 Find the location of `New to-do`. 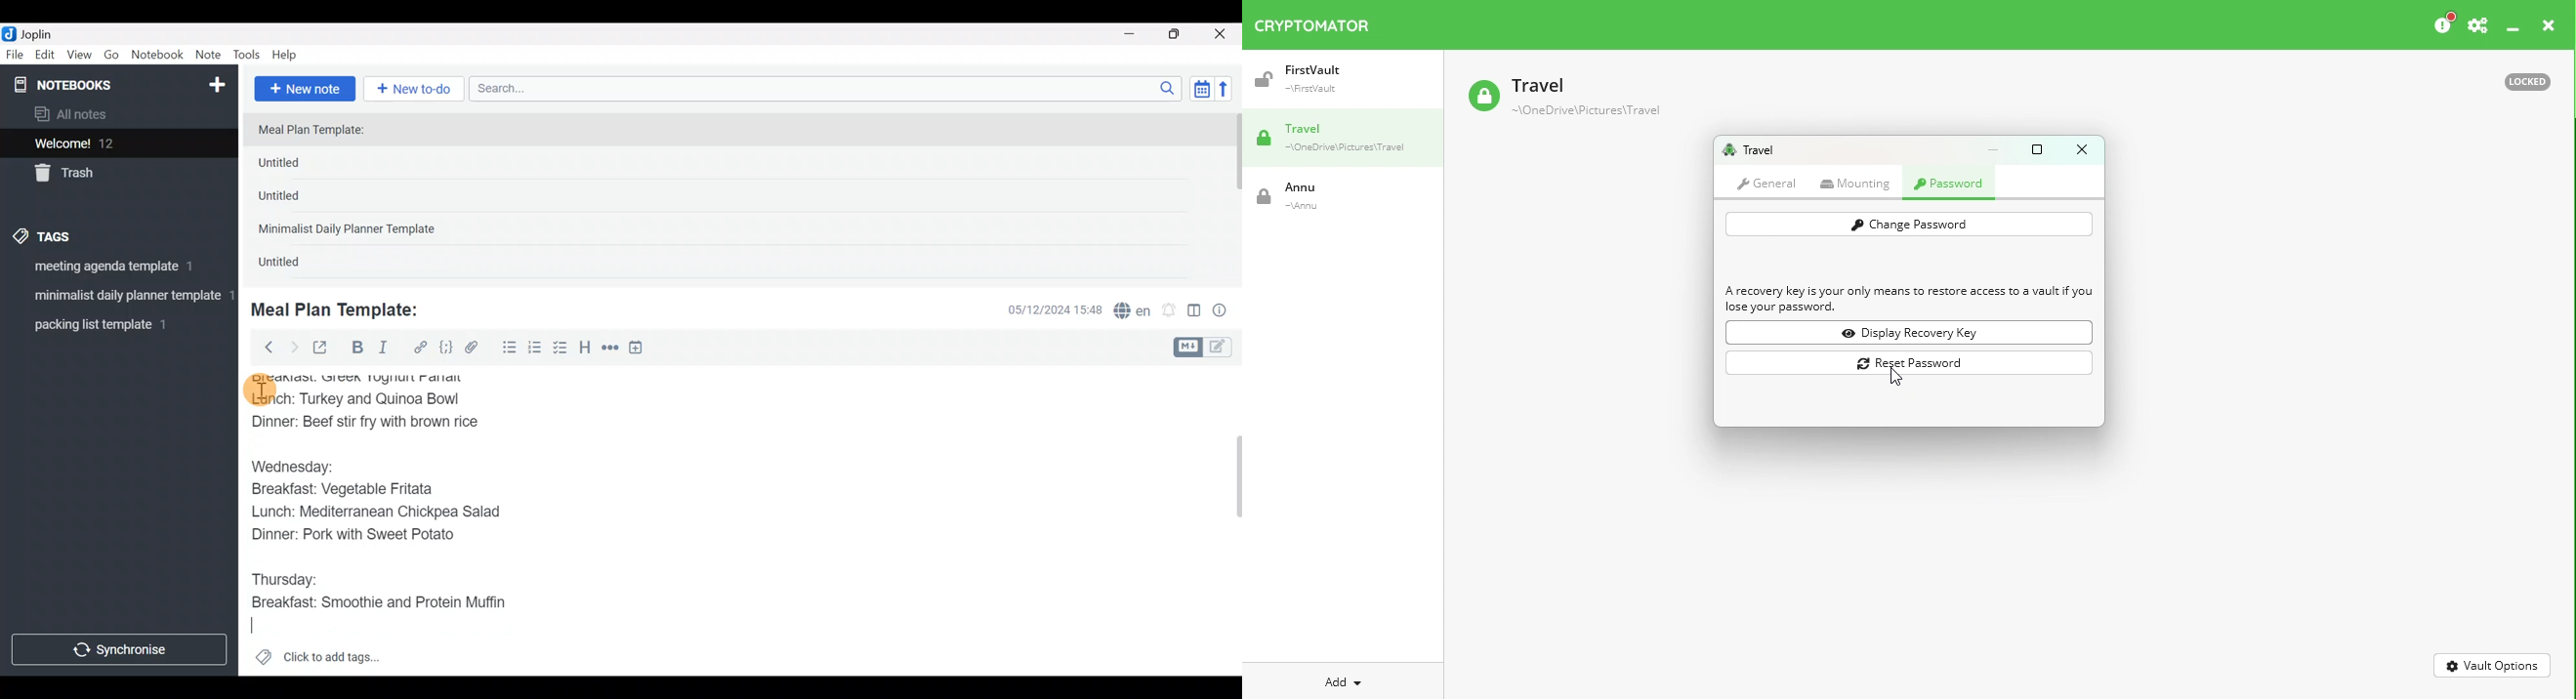

New to-do is located at coordinates (417, 90).